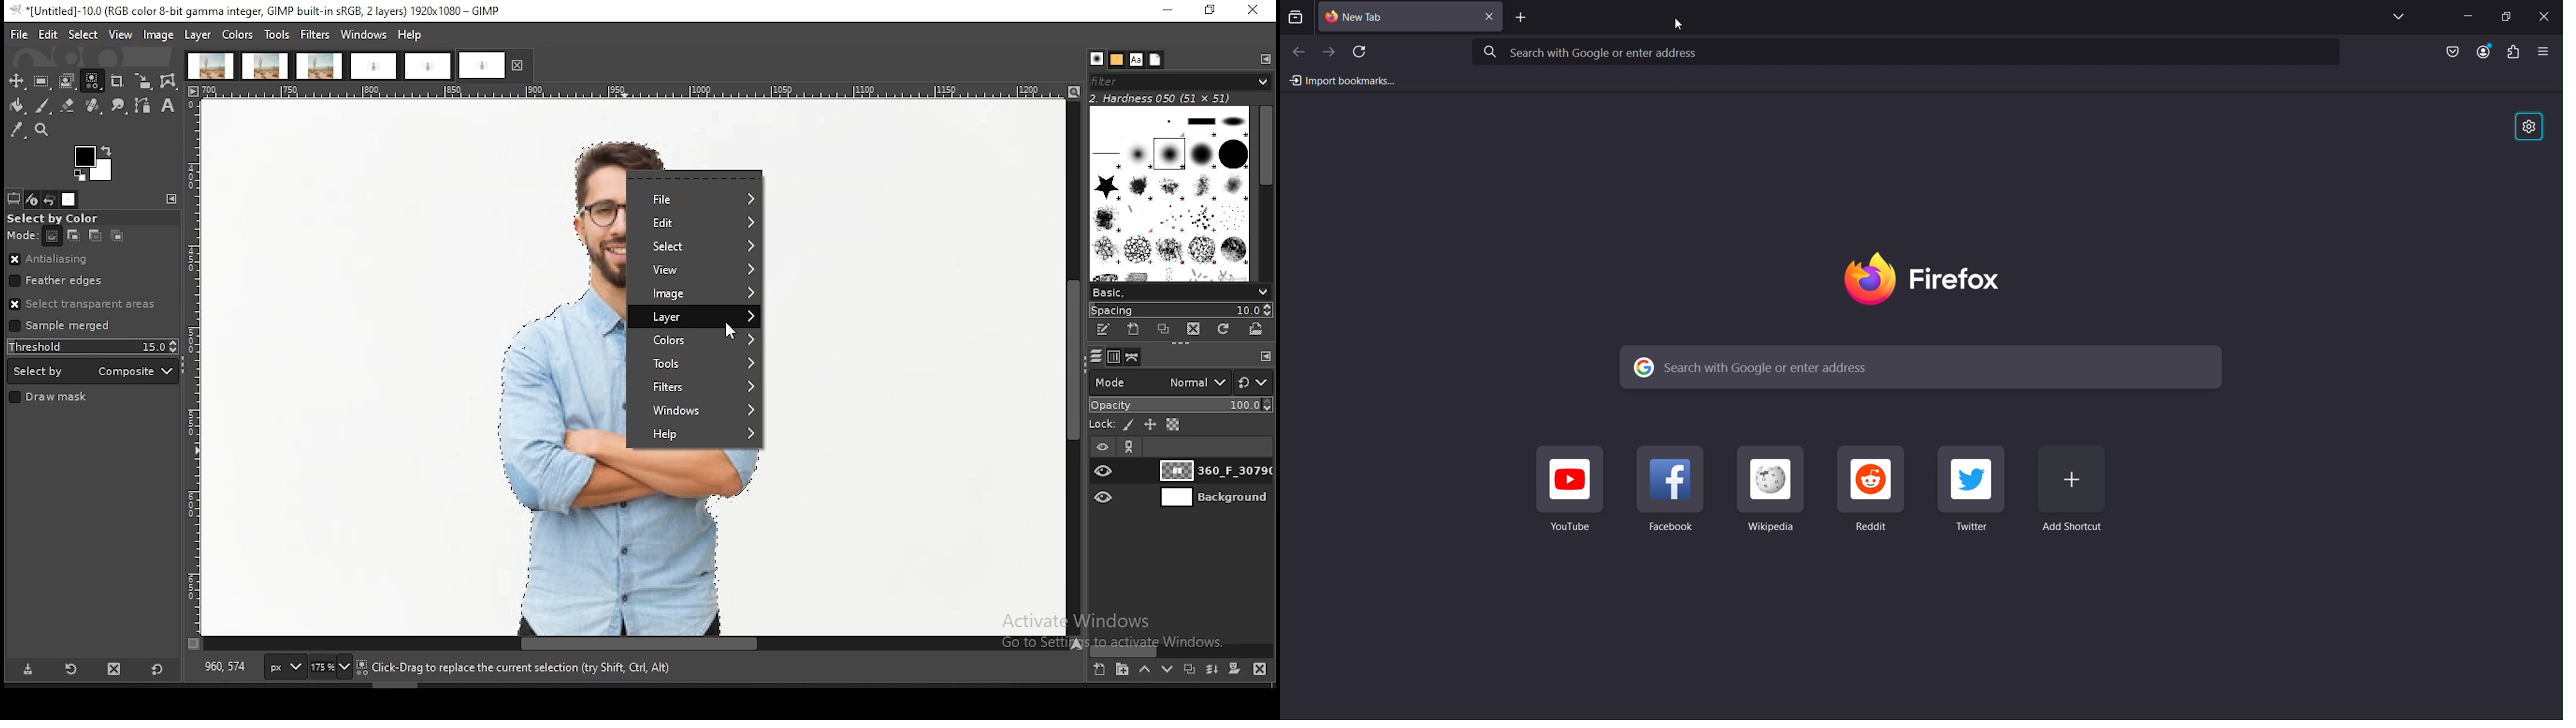 Image resolution: width=2576 pixels, height=728 pixels. I want to click on select, so click(85, 34).